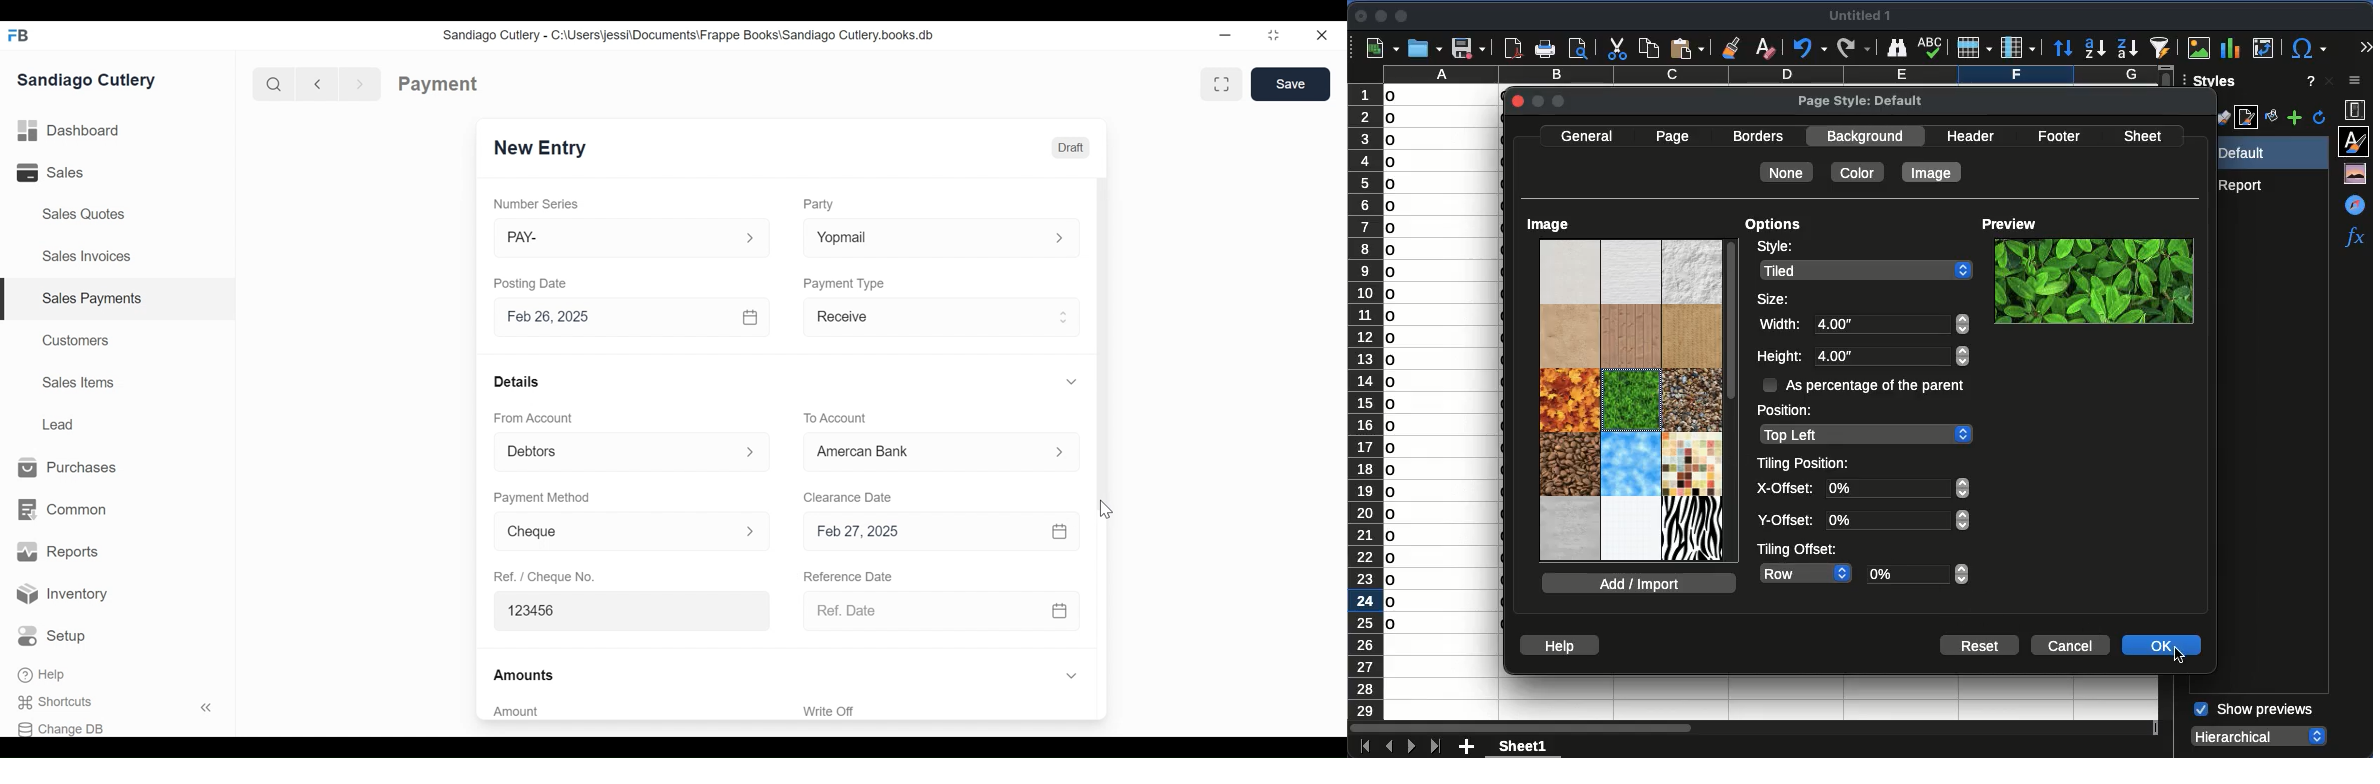 The image size is (2380, 784). What do you see at coordinates (943, 711) in the screenshot?
I see `‘Write Off` at bounding box center [943, 711].